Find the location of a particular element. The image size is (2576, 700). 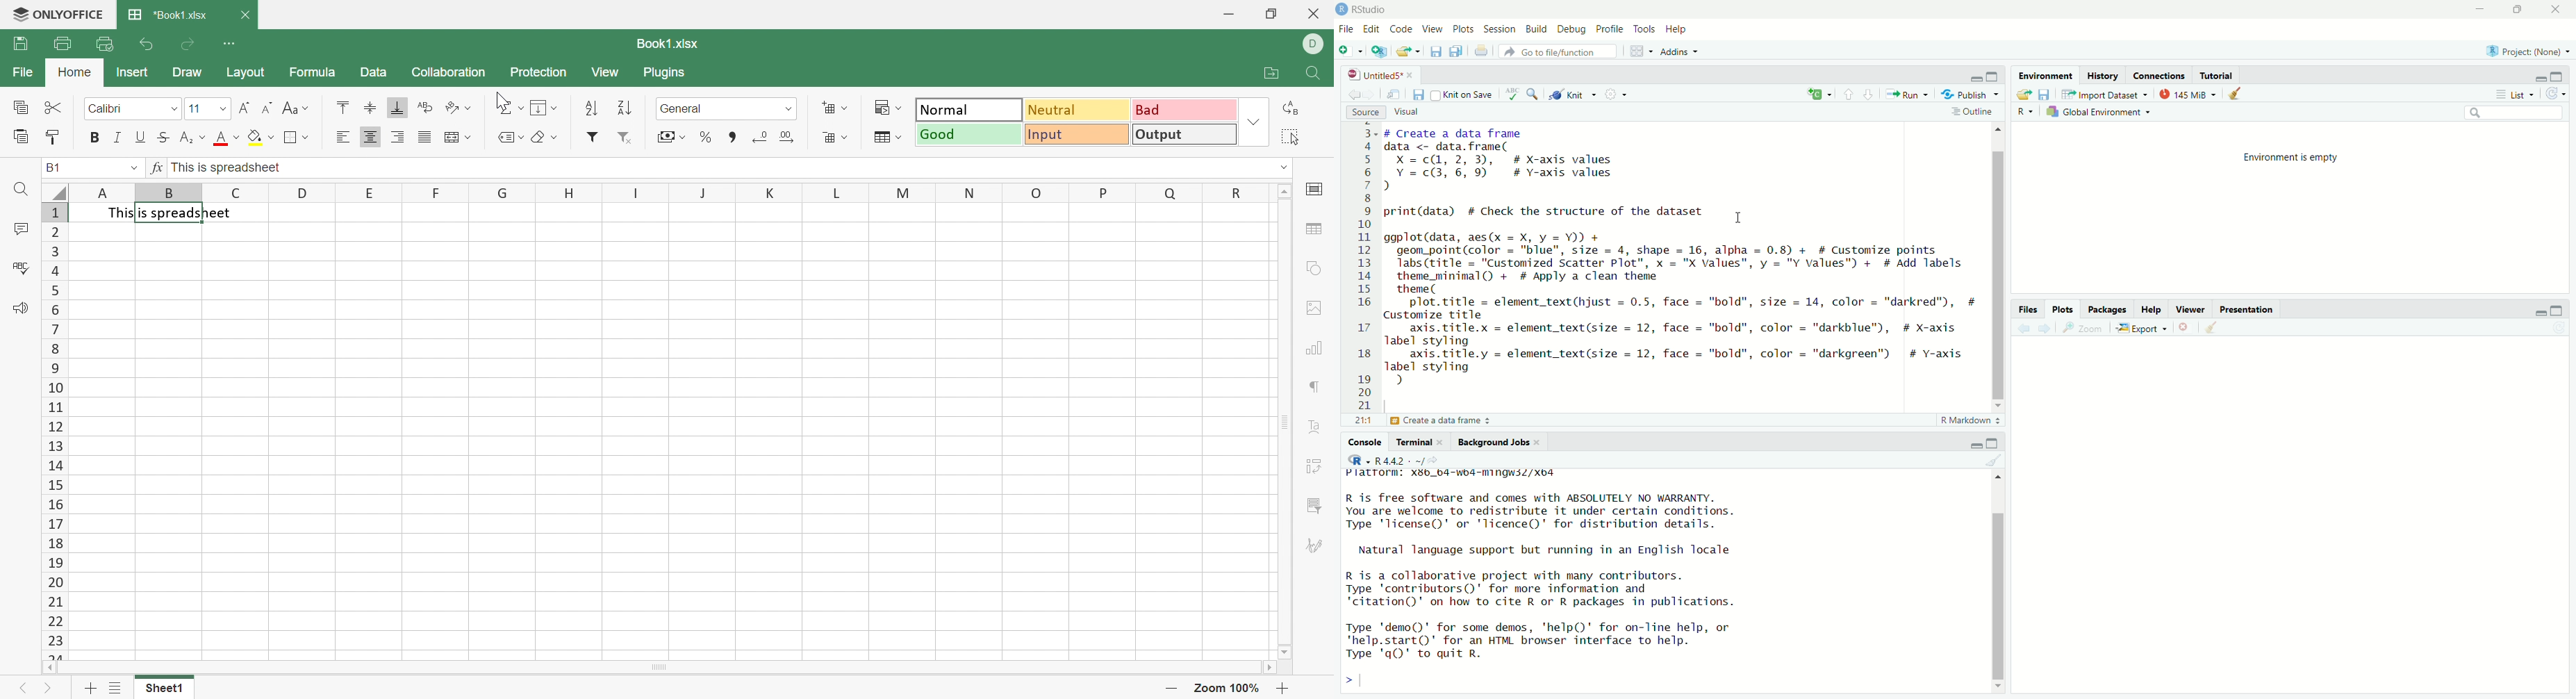

Fill is located at coordinates (541, 109).